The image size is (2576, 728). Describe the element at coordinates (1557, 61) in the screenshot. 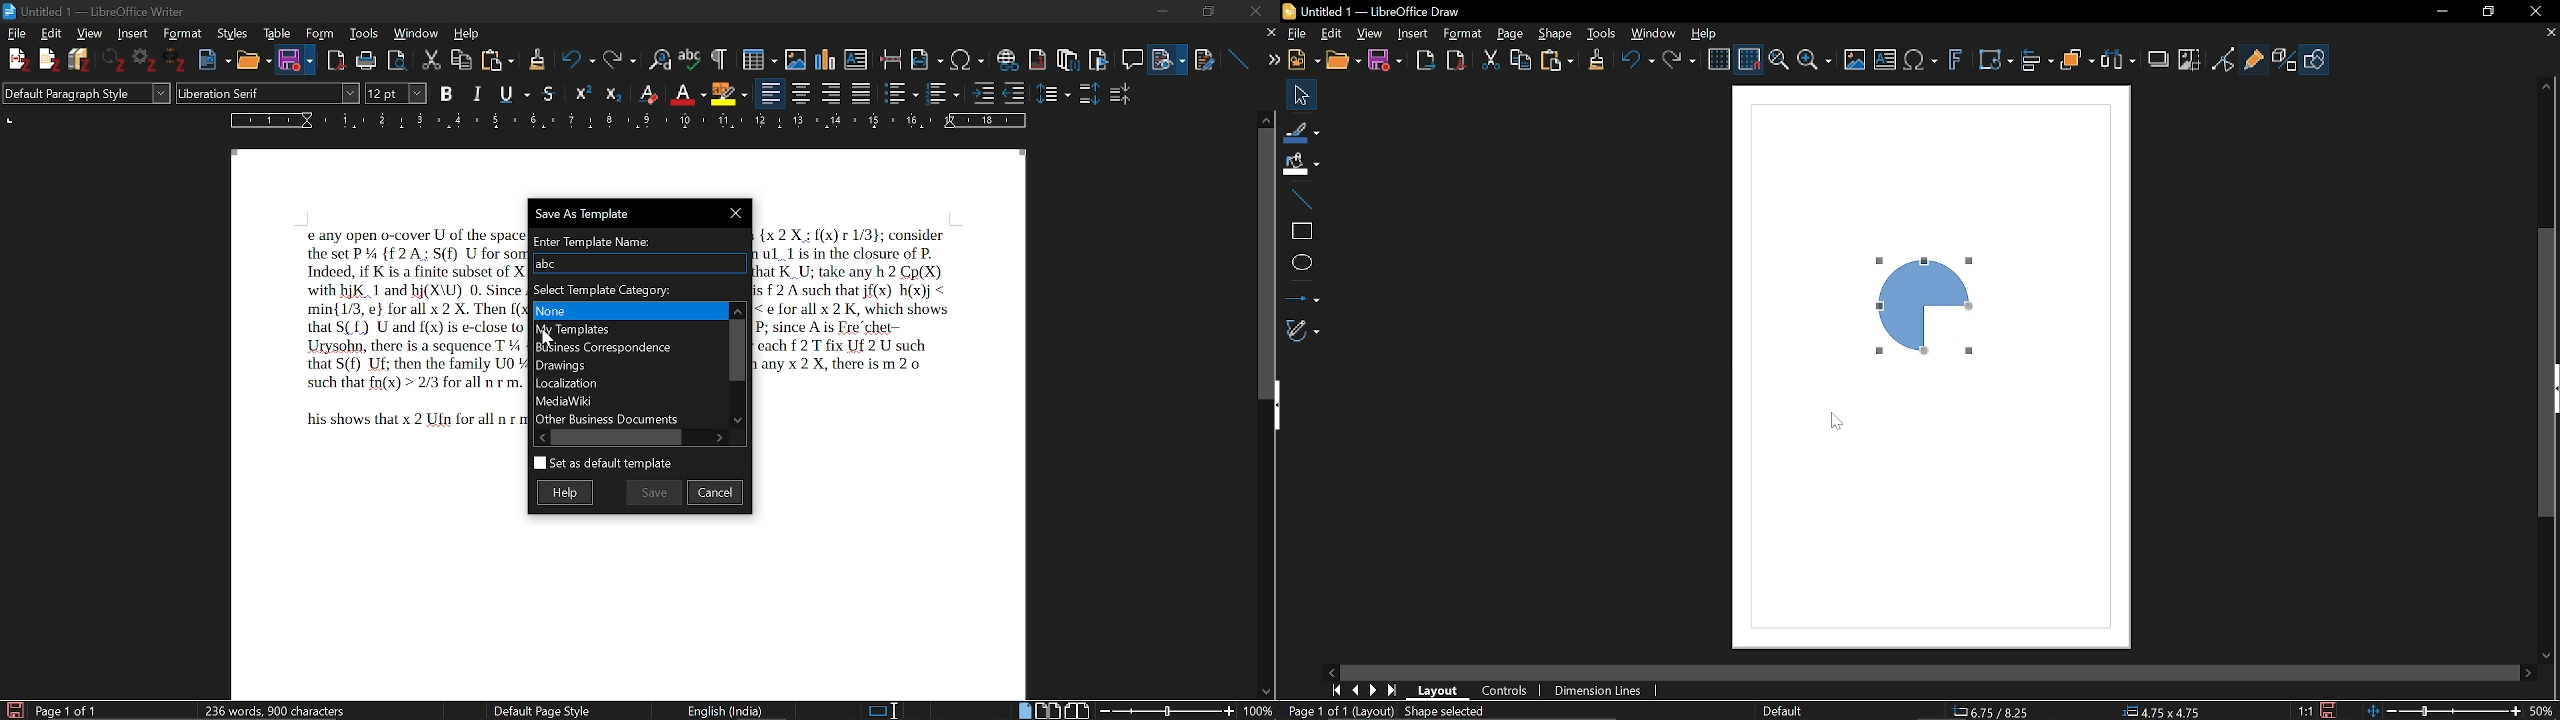

I see `Paste` at that location.